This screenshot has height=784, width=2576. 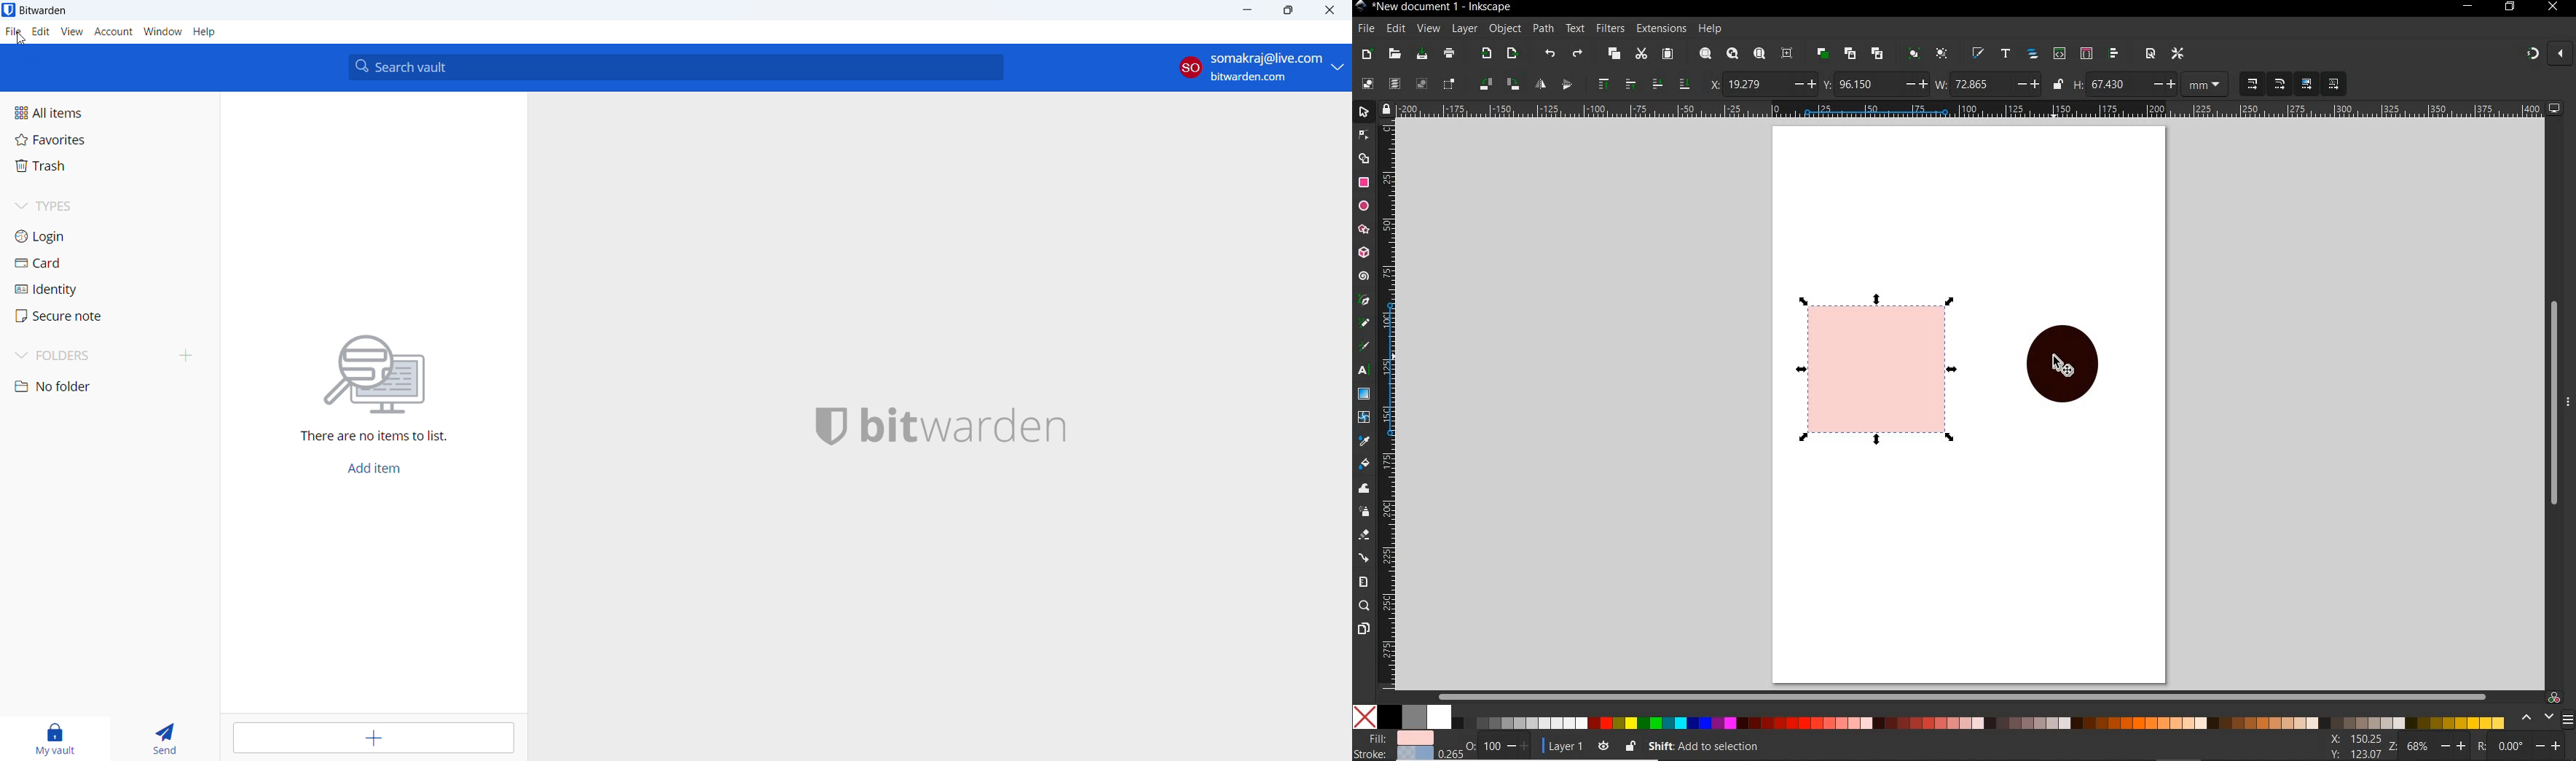 I want to click on add, so click(x=373, y=738).